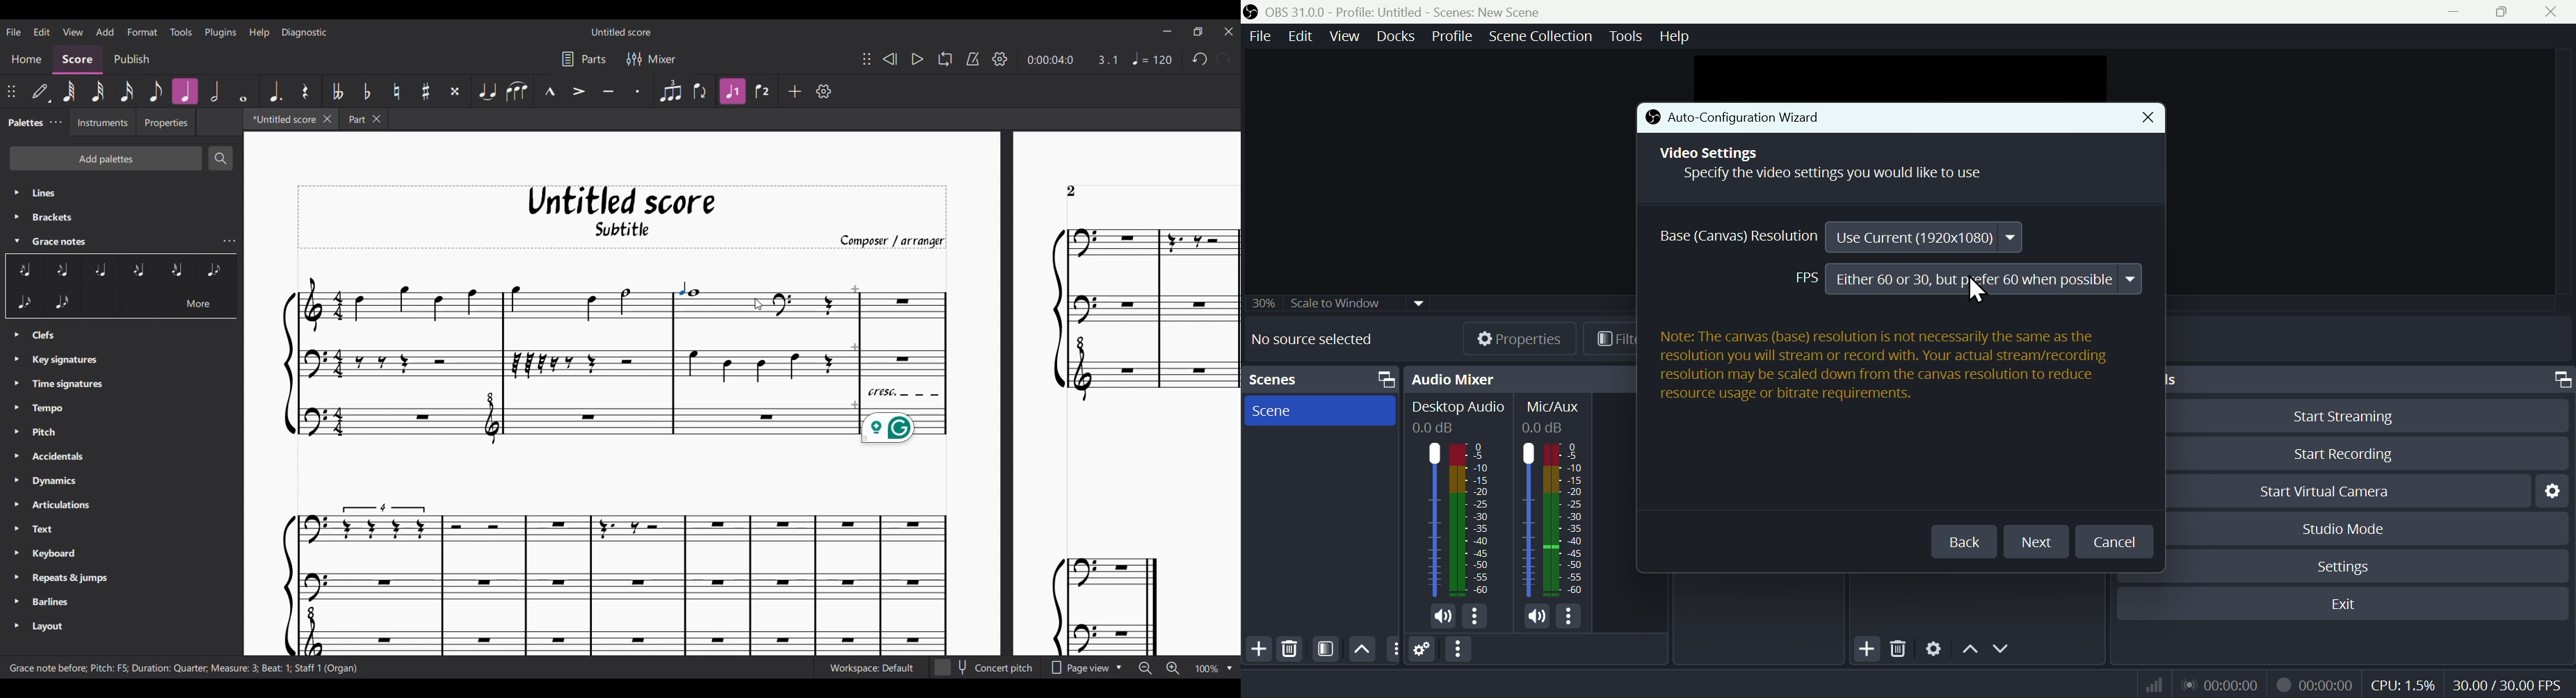  I want to click on View, so click(1342, 36).